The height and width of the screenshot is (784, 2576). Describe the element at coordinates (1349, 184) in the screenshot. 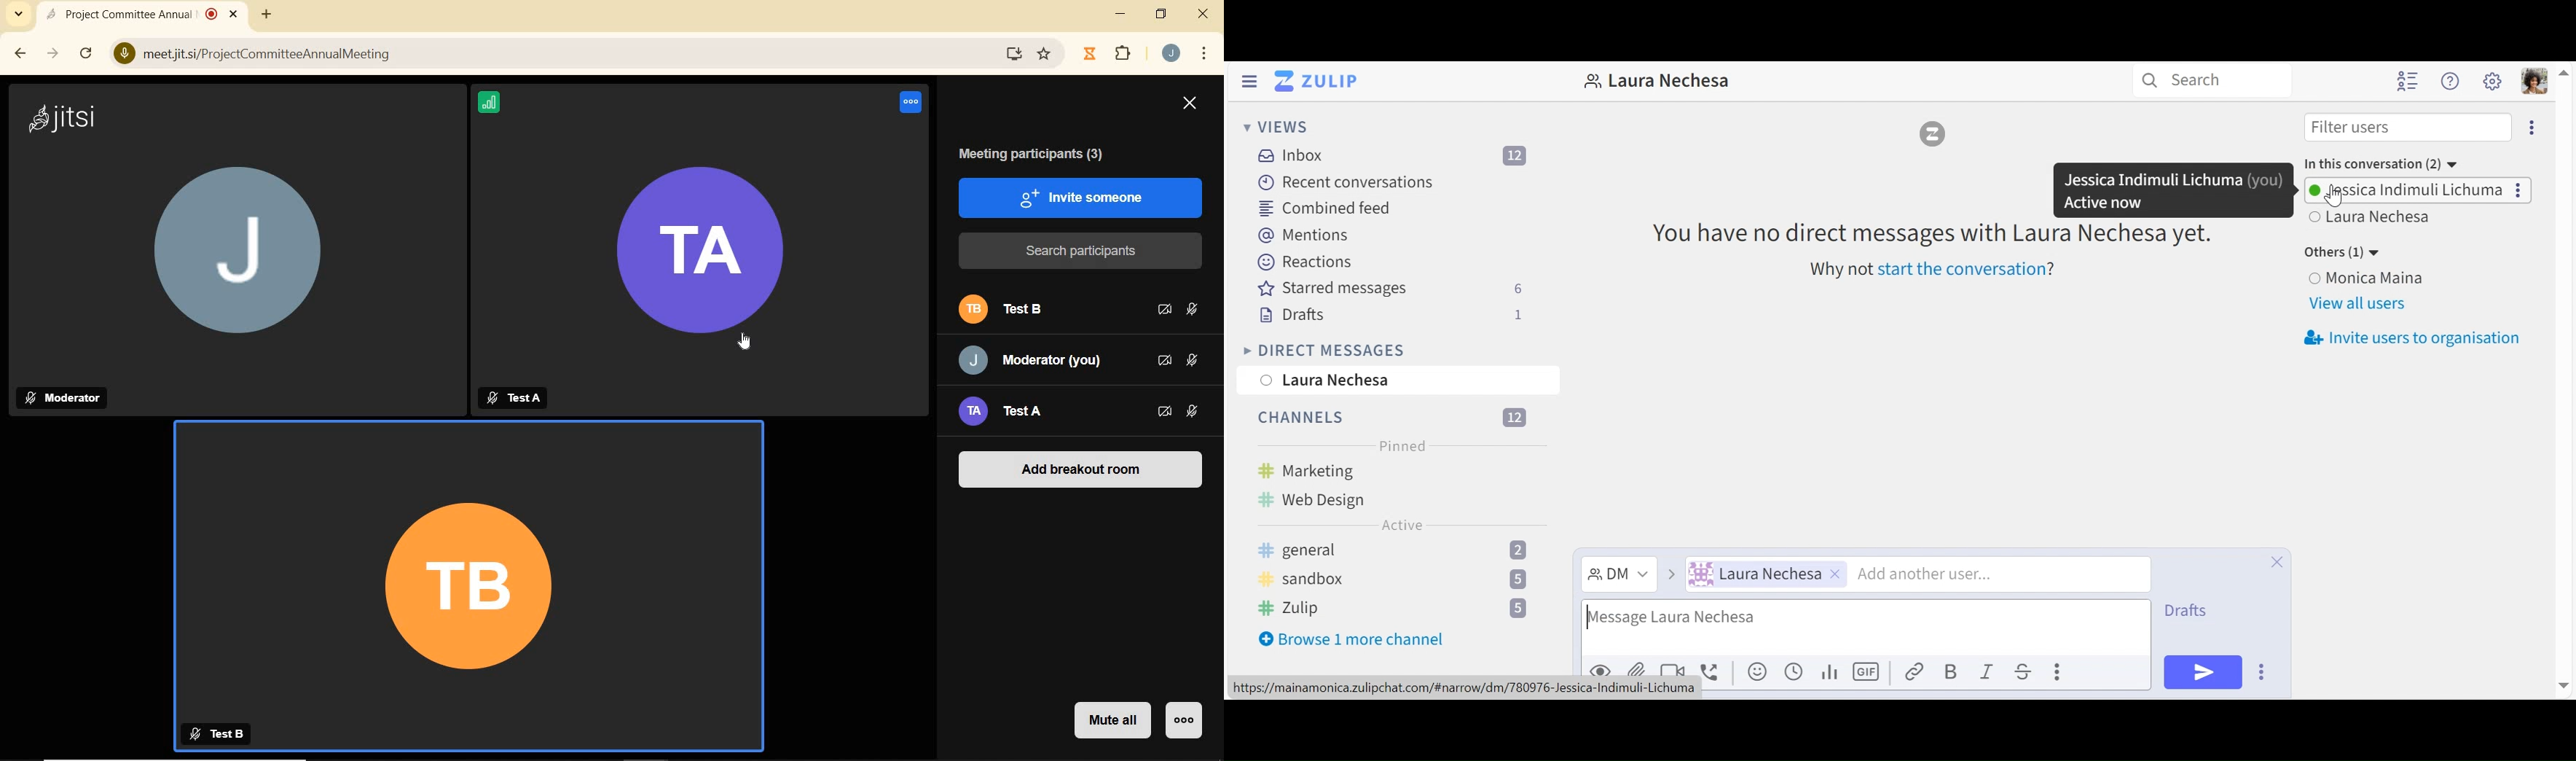

I see `Recent Conversation` at that location.